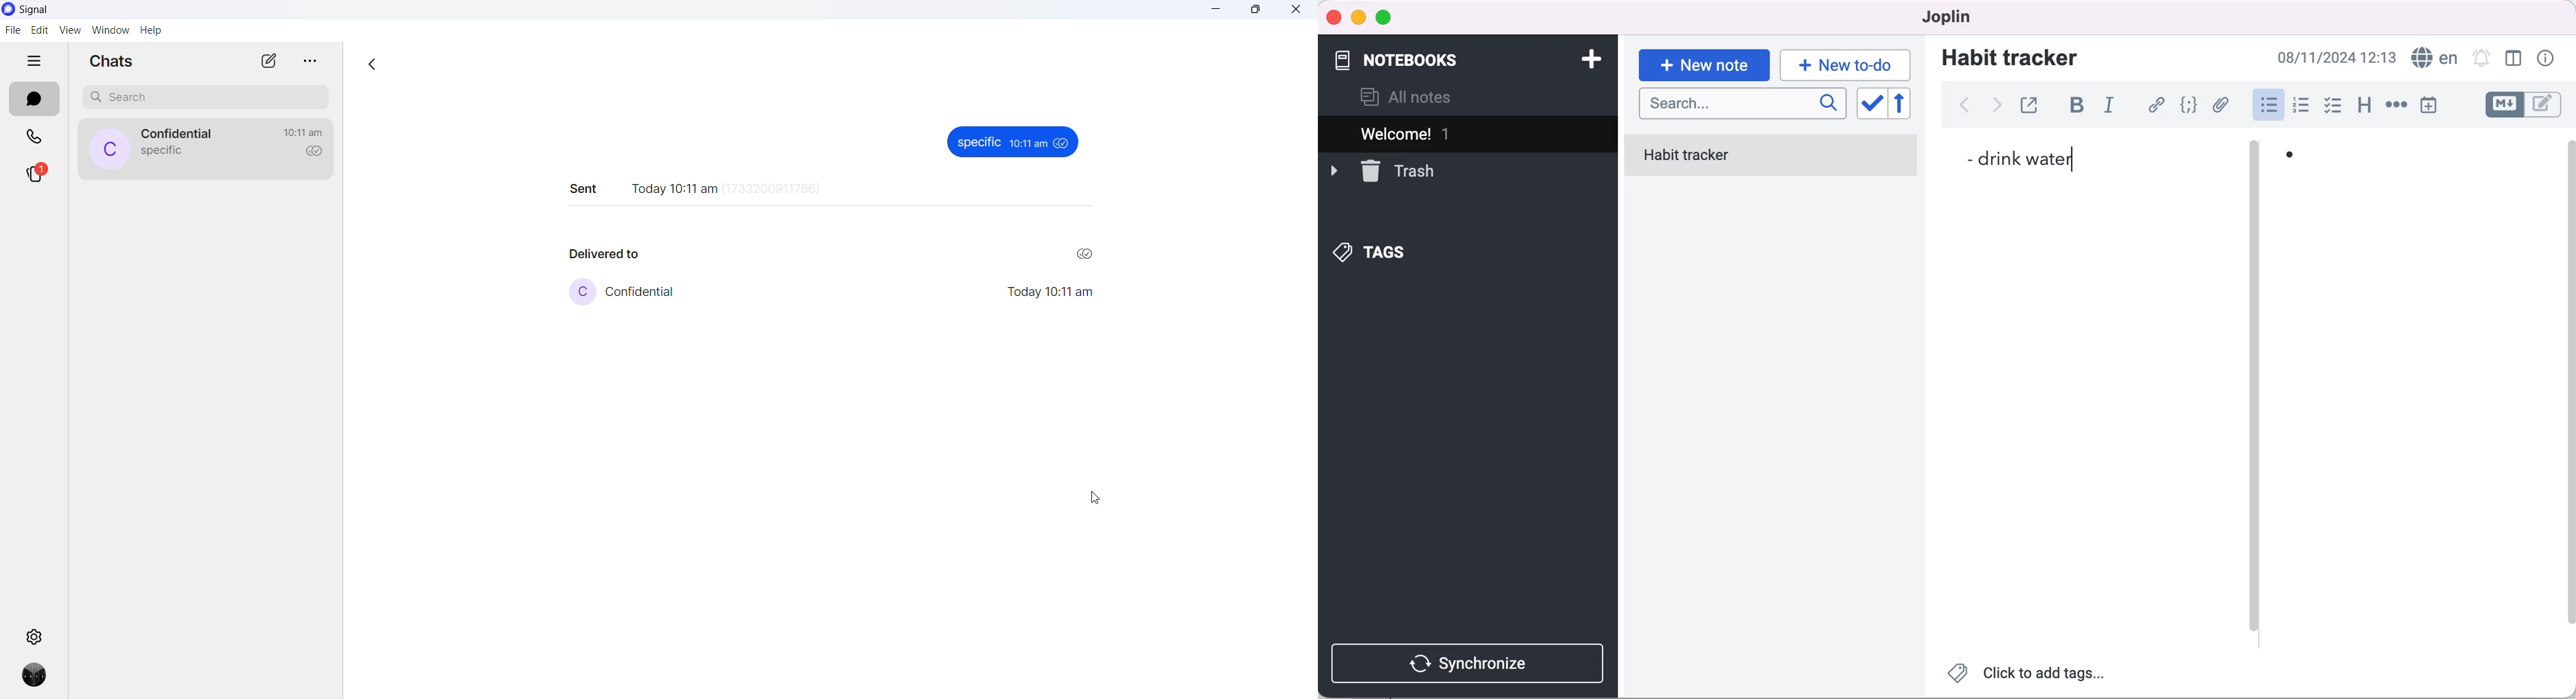  Describe the element at coordinates (2547, 58) in the screenshot. I see `note properties` at that location.